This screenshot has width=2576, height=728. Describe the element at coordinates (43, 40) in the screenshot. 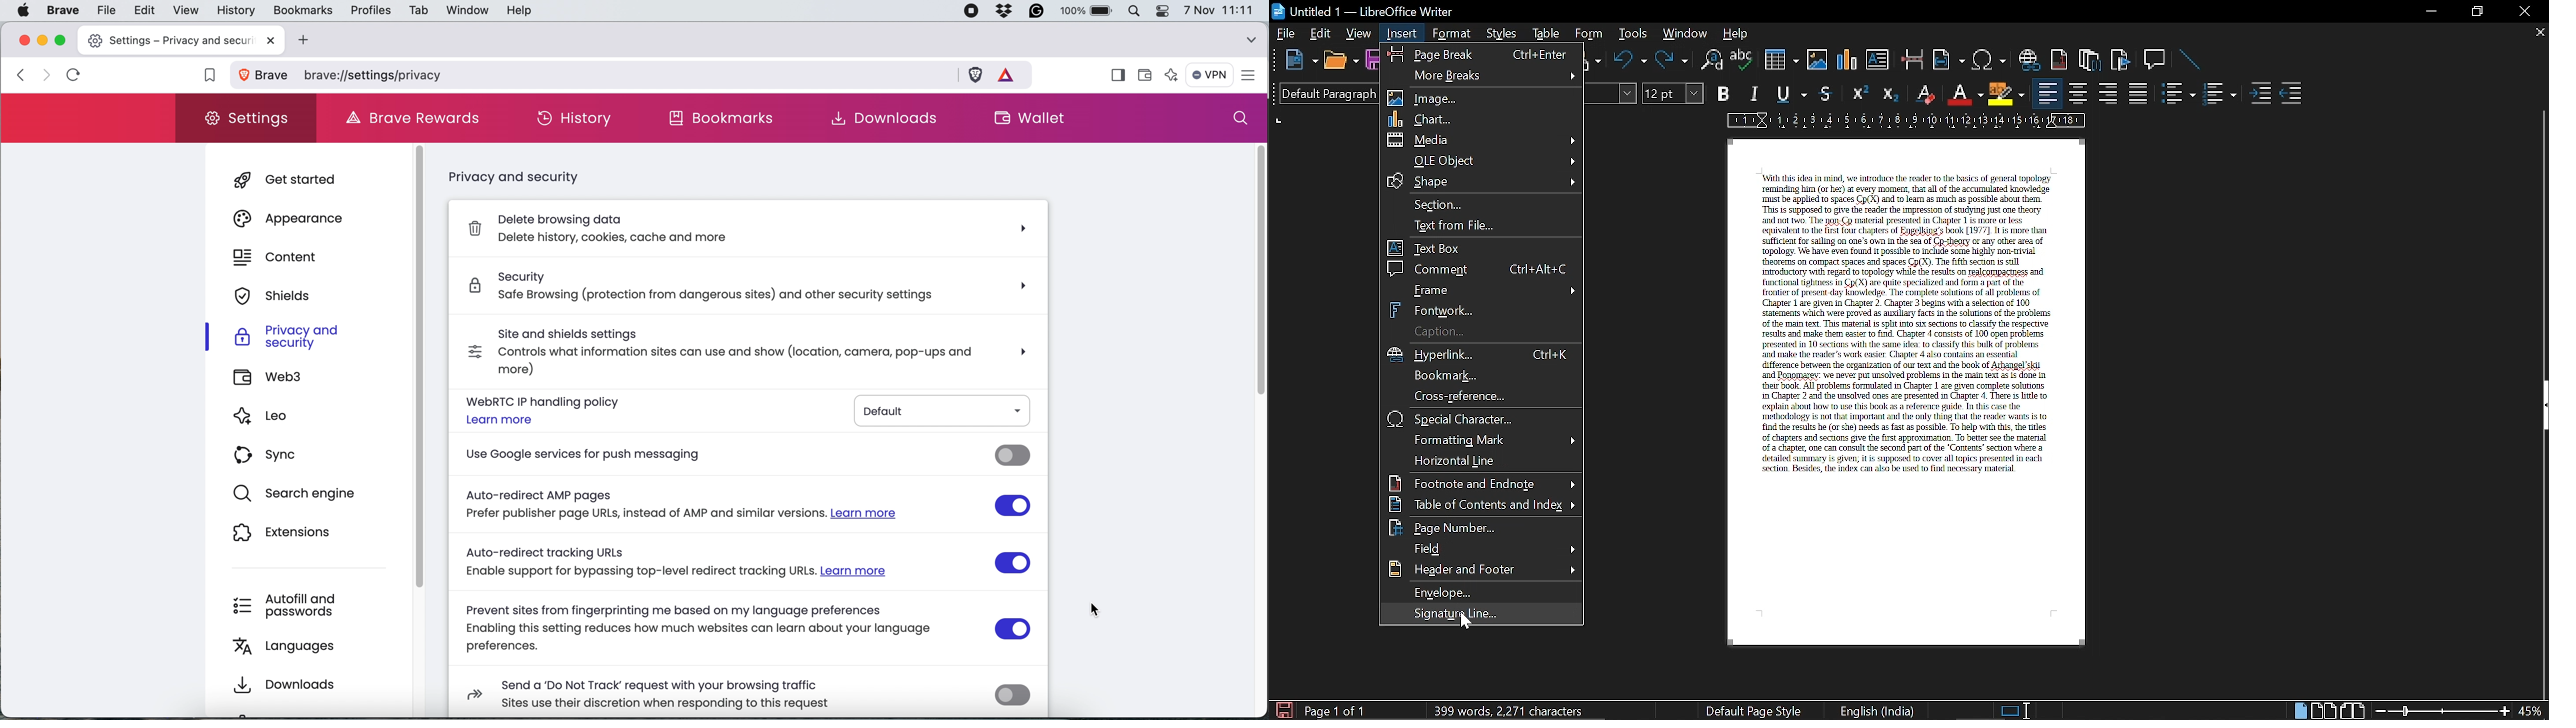

I see `minimise` at that location.